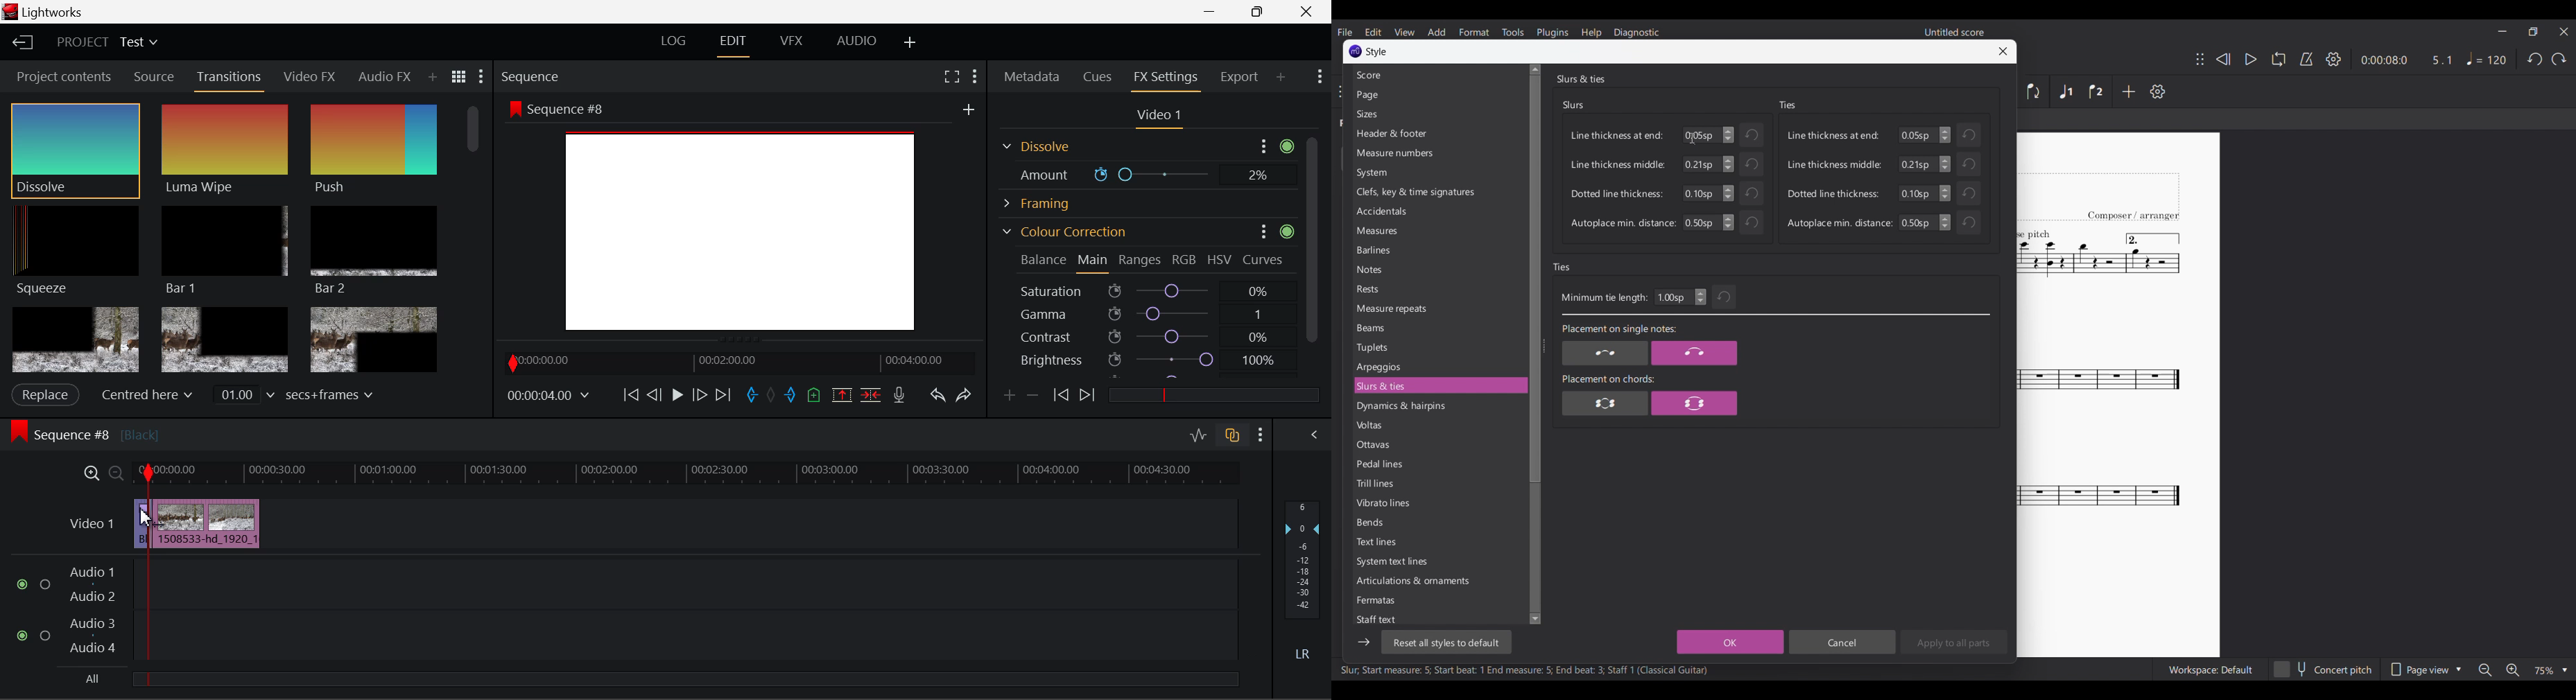 The image size is (2576, 700). I want to click on Close, so click(1309, 12).